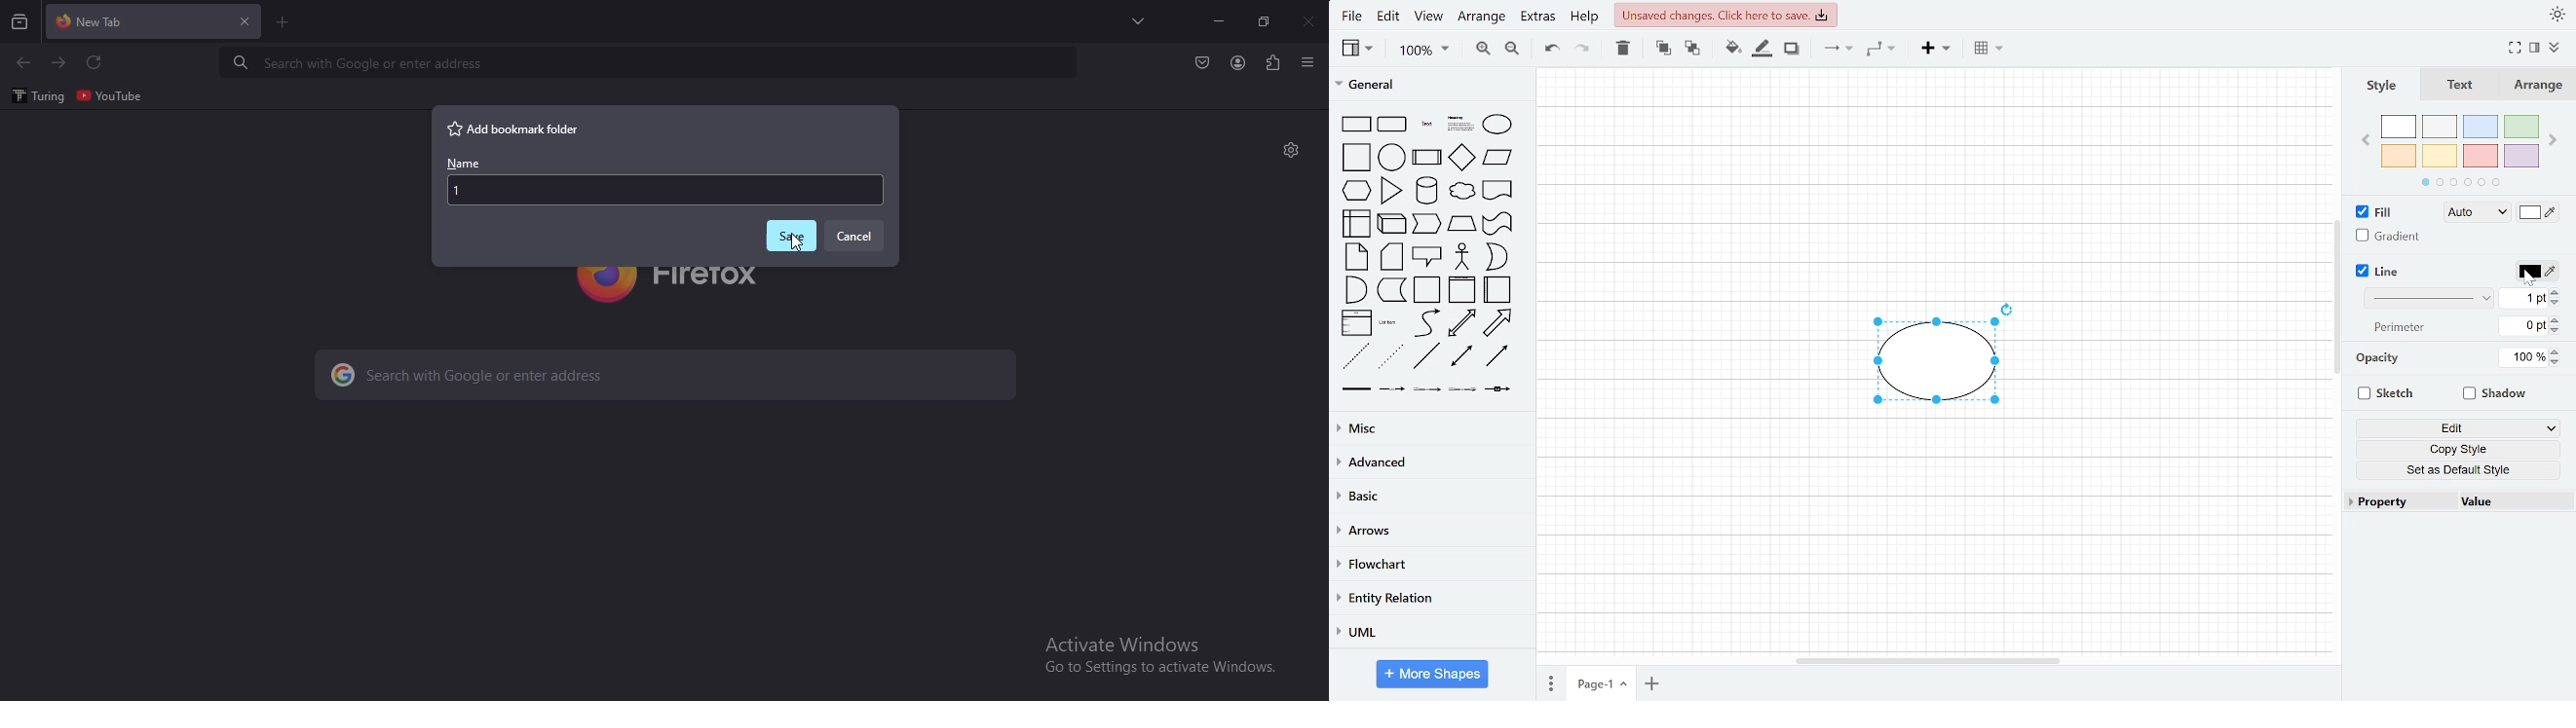 Image resolution: width=2576 pixels, height=728 pixels. Describe the element at coordinates (853, 236) in the screenshot. I see `cancel` at that location.